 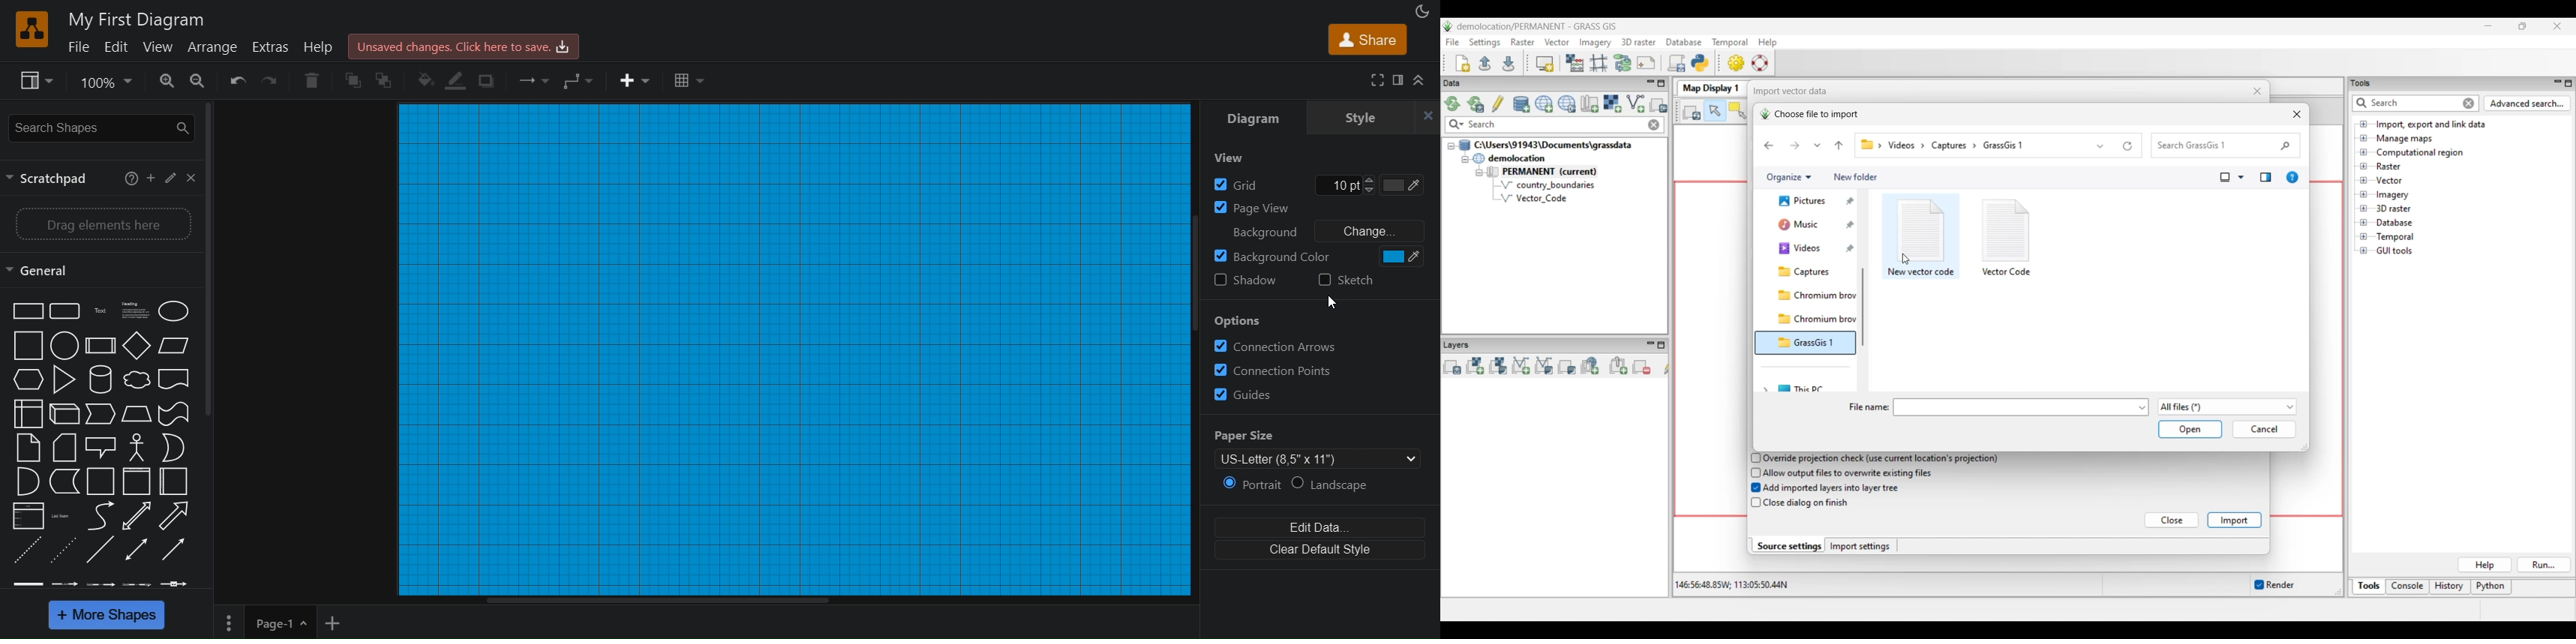 What do you see at coordinates (272, 81) in the screenshot?
I see `redo` at bounding box center [272, 81].